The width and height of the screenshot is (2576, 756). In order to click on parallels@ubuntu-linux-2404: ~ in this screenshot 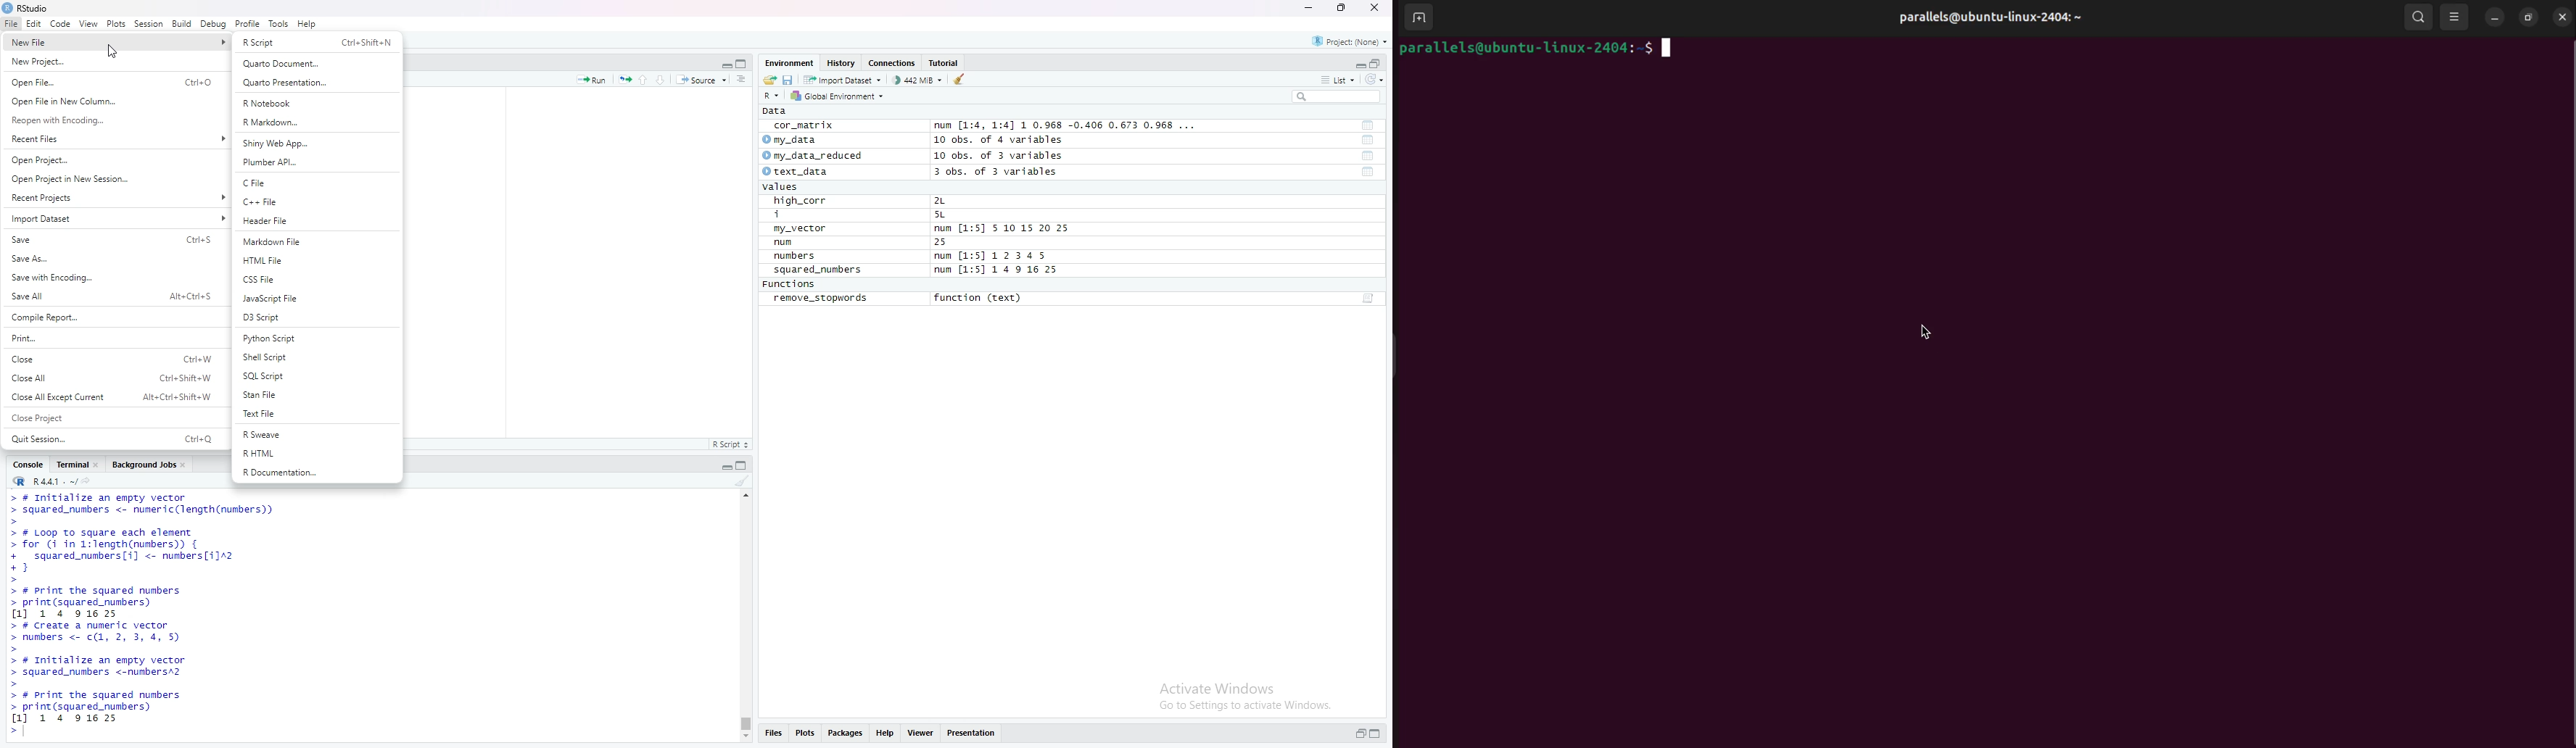, I will do `click(1997, 21)`.